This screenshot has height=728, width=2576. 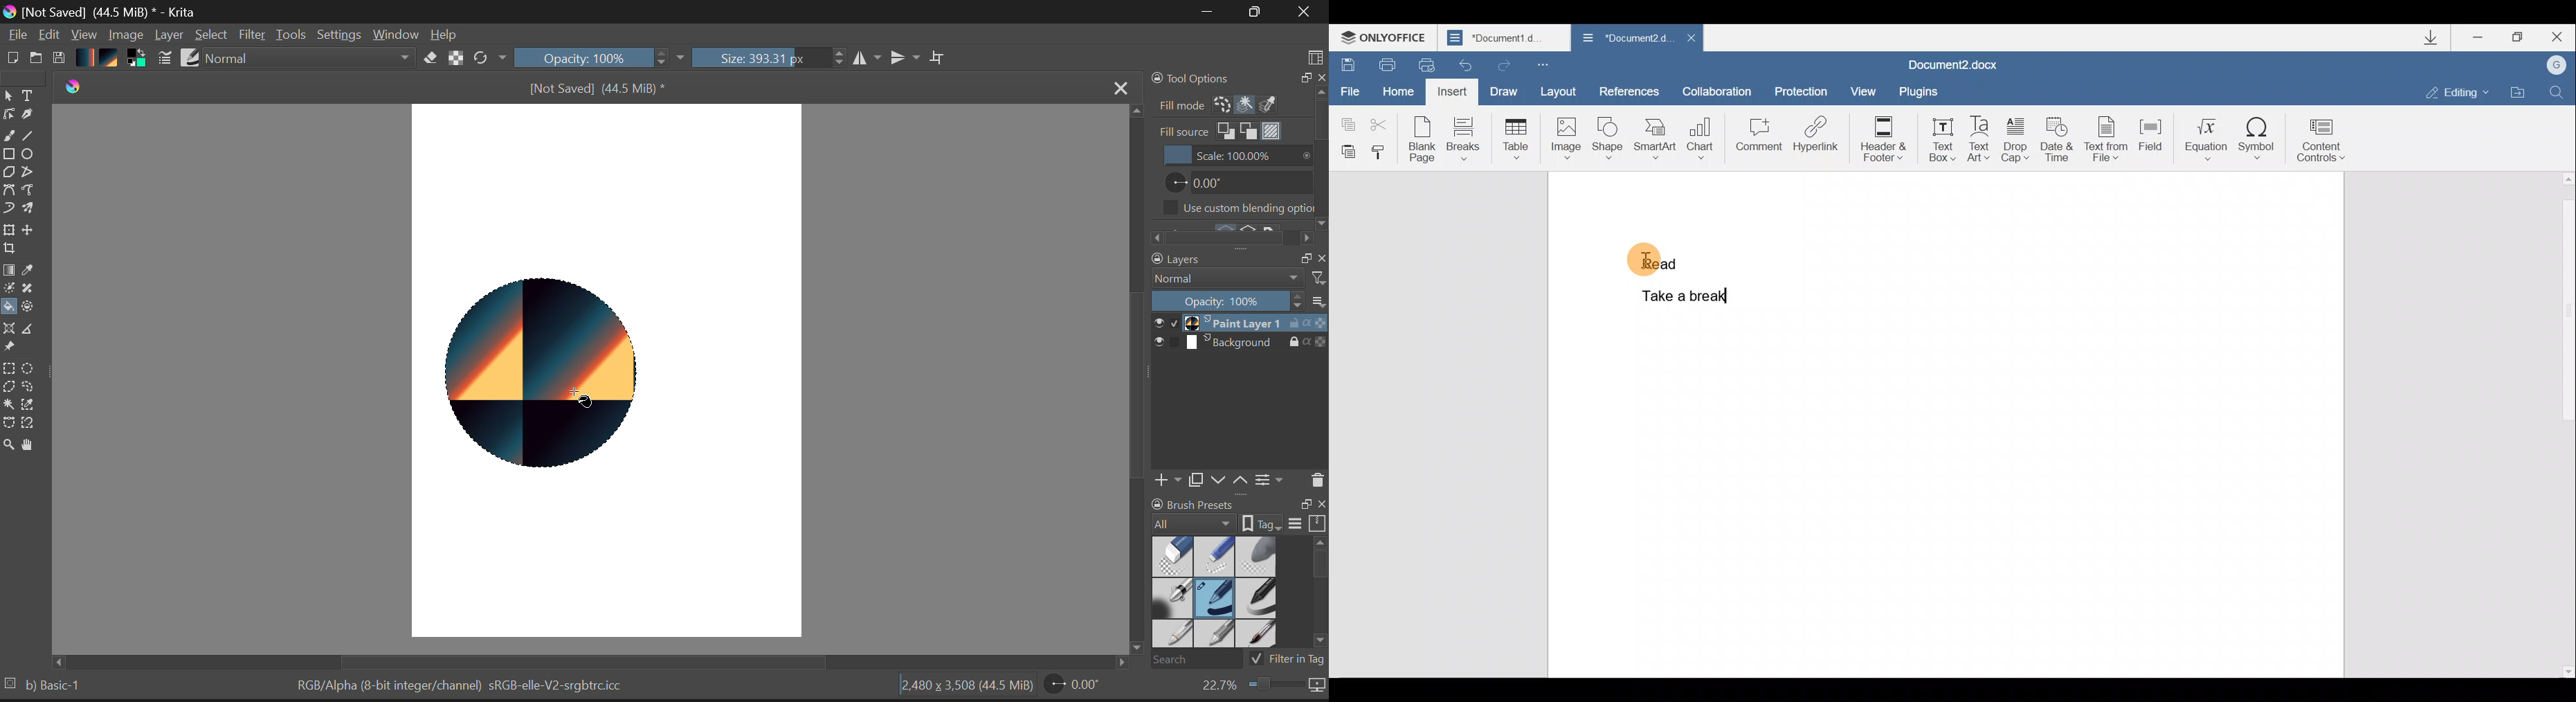 I want to click on Collaboration, so click(x=1717, y=89).